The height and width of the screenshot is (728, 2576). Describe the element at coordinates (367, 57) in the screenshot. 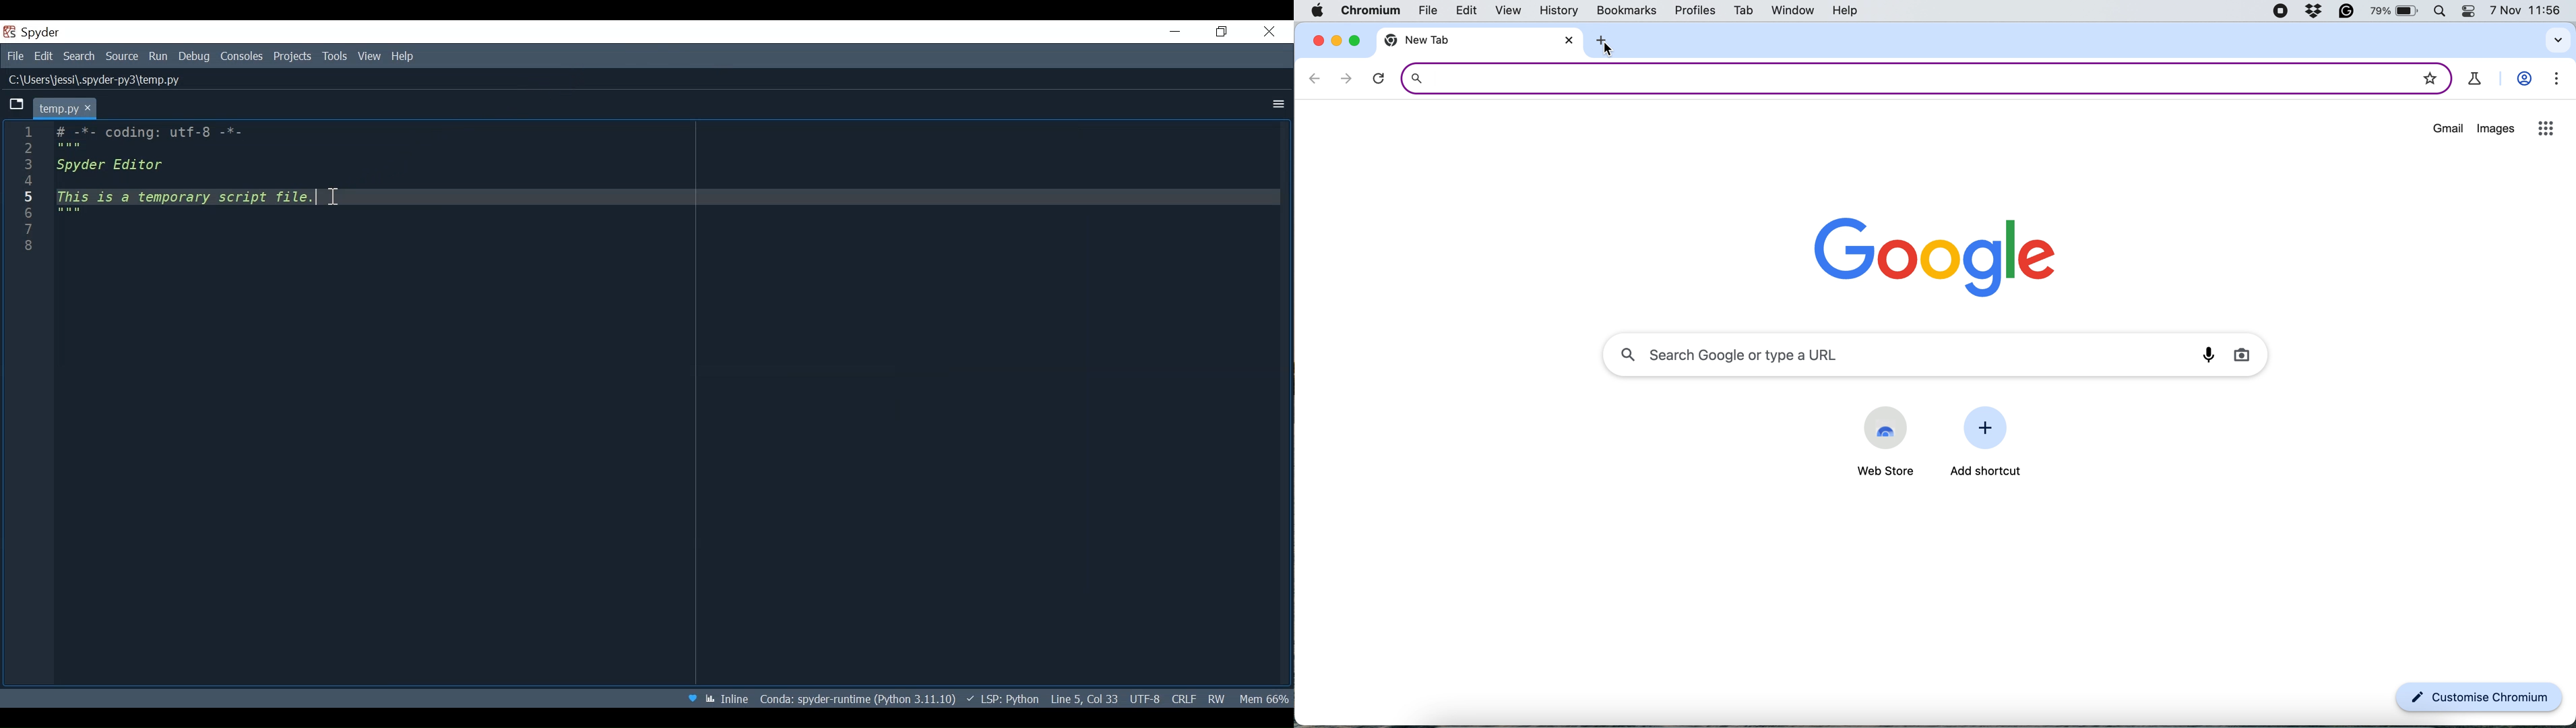

I see `View` at that location.